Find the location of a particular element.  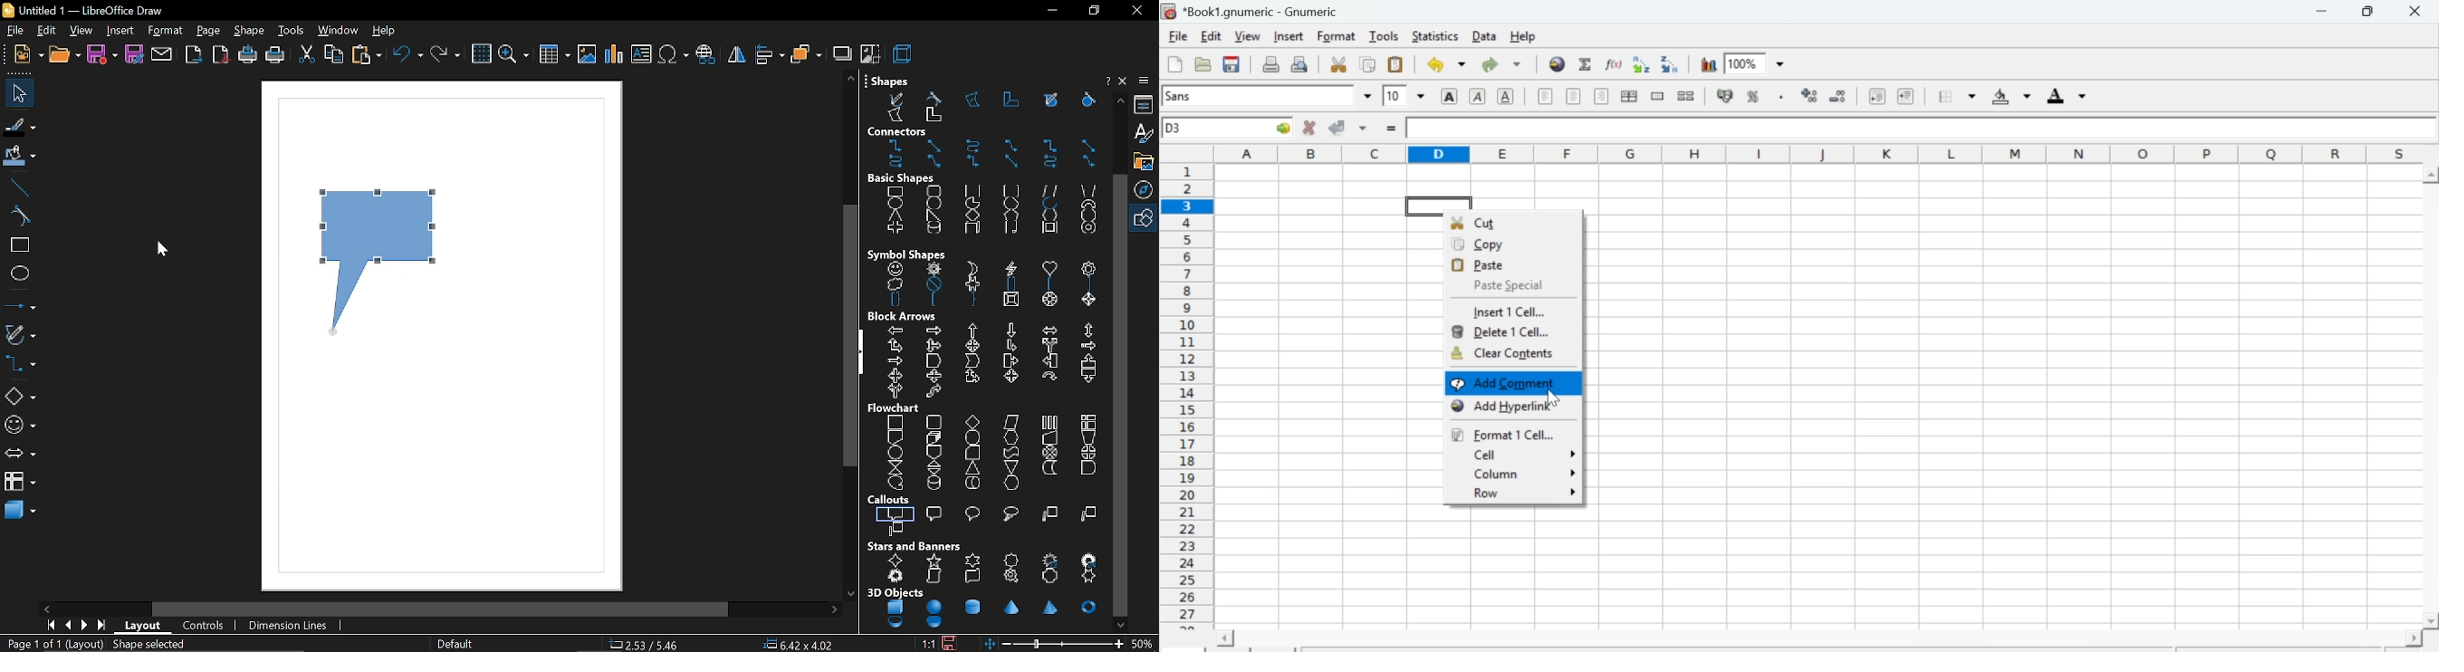

torus is located at coordinates (1089, 607).